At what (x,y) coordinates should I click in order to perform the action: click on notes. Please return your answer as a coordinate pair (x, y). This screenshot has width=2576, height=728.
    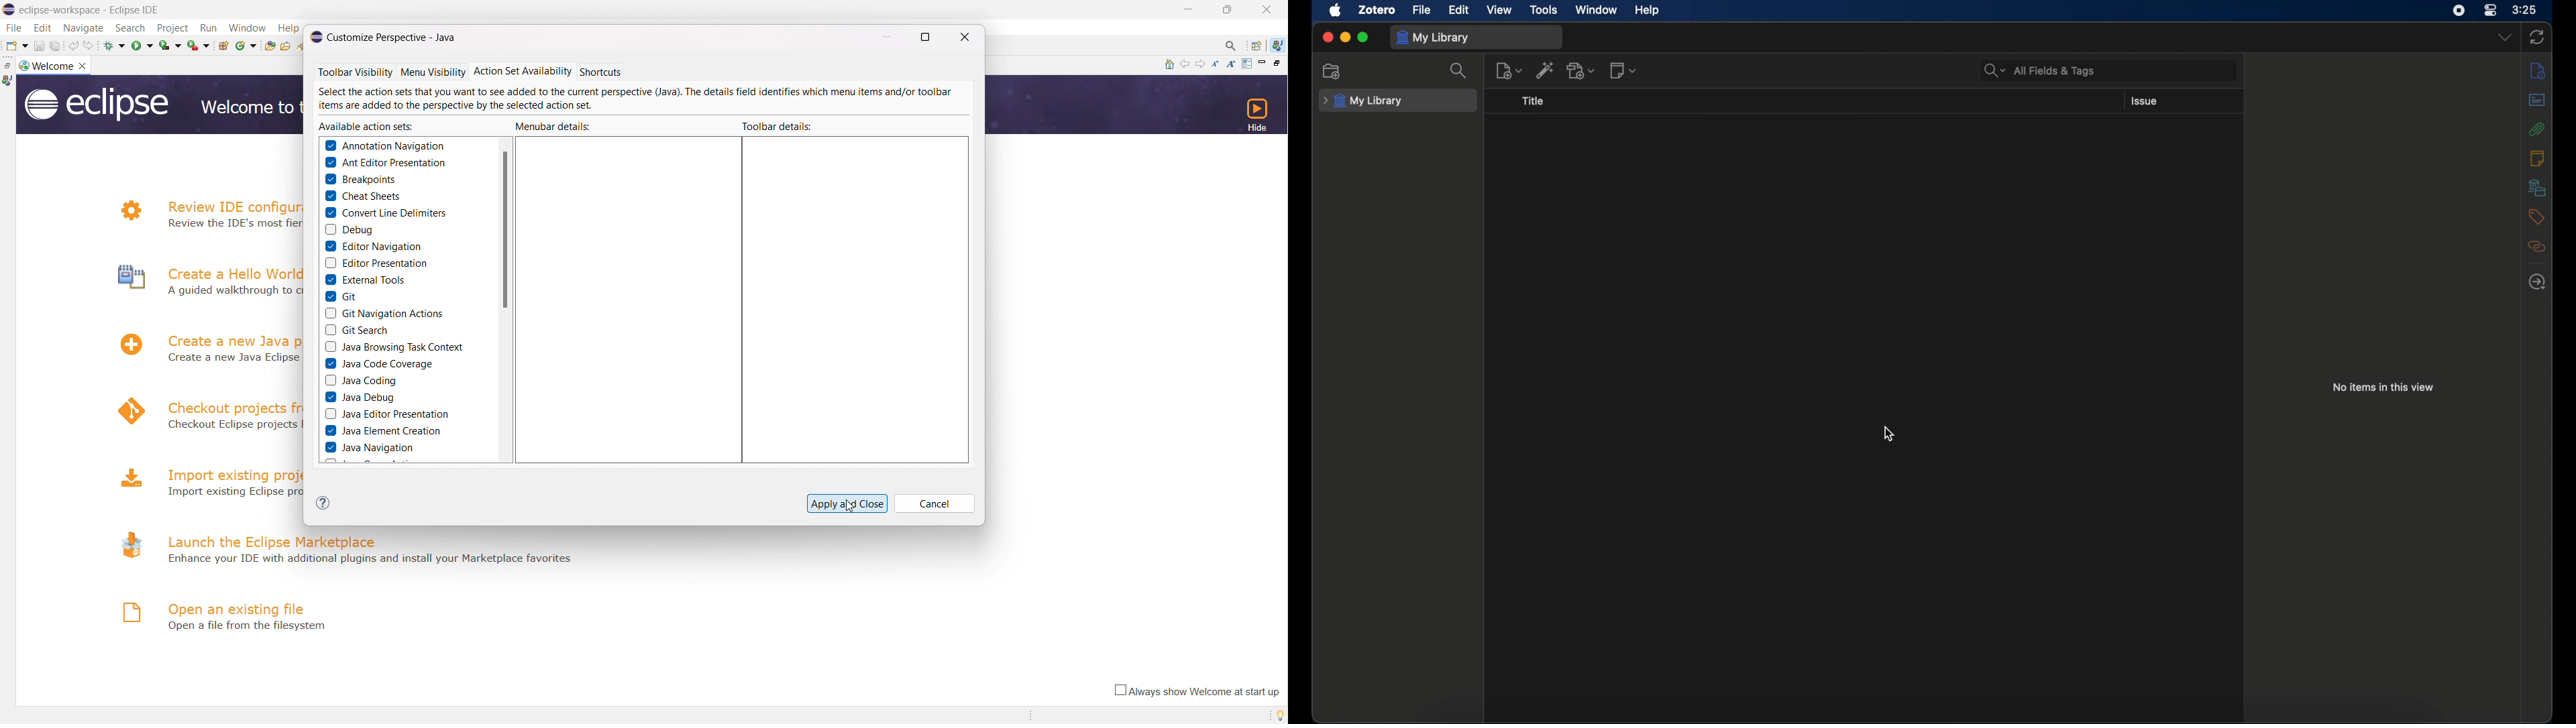
    Looking at the image, I should click on (2537, 158).